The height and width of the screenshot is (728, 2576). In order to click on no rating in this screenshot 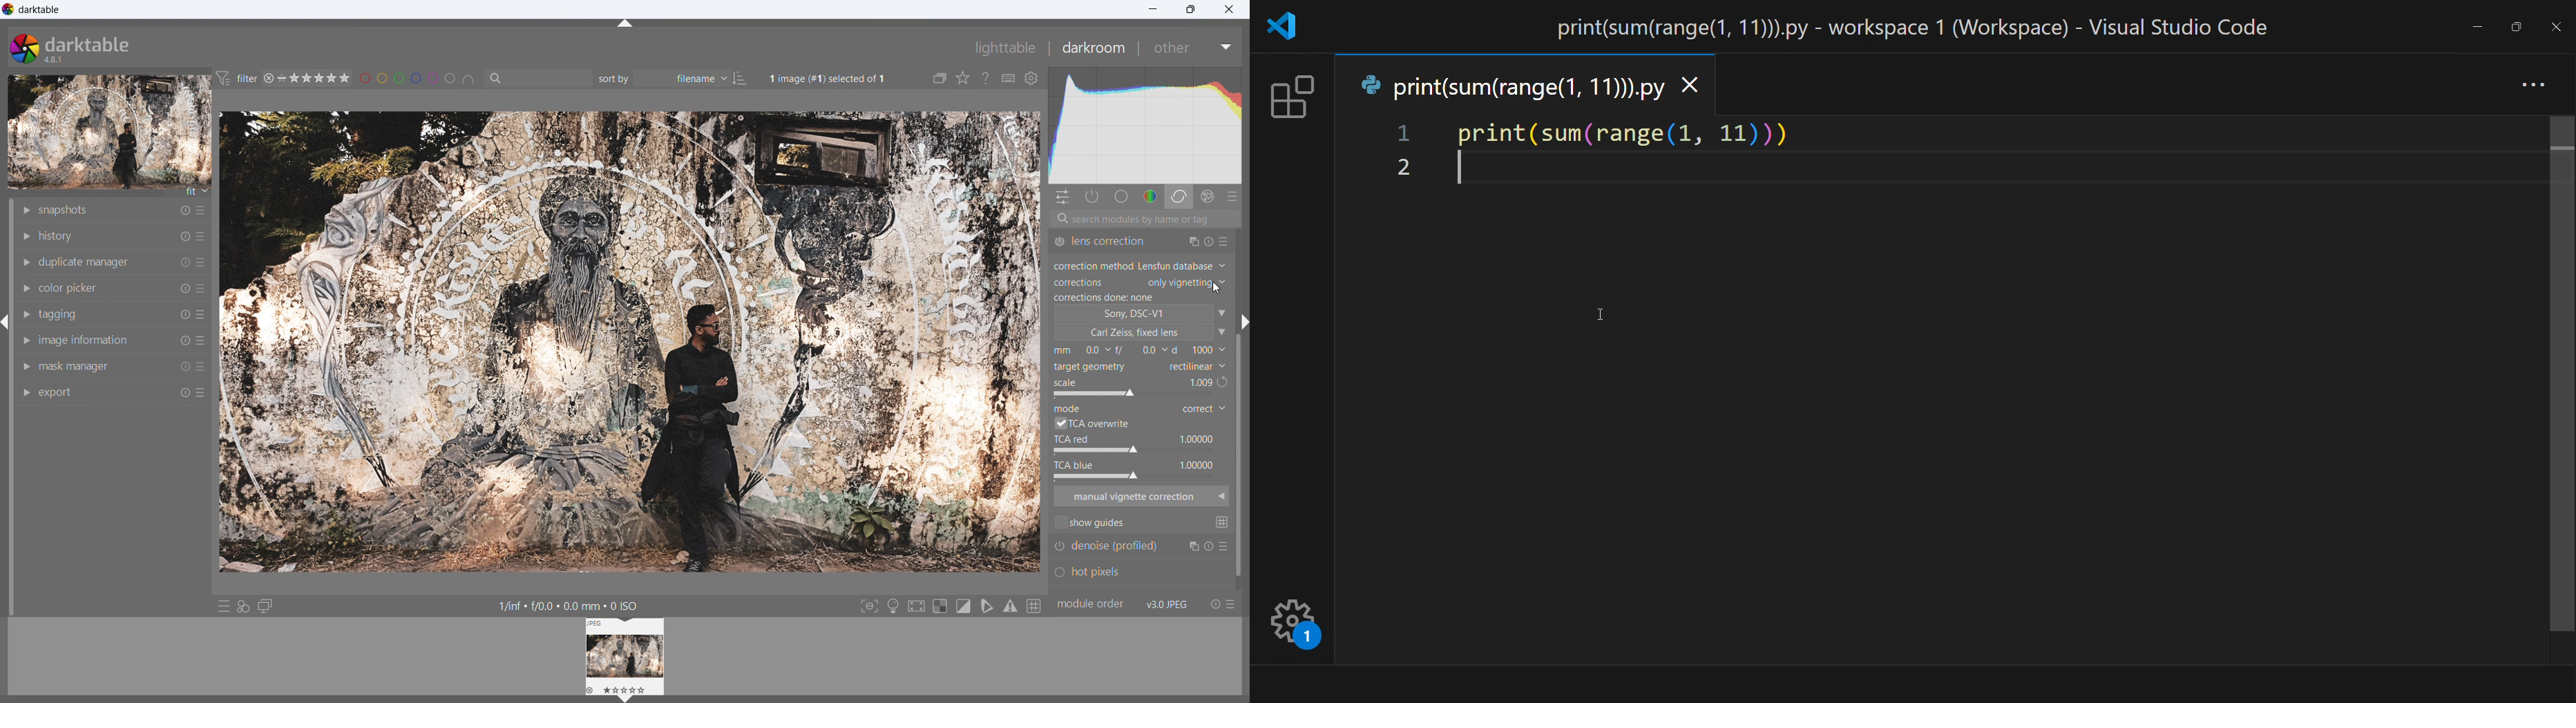, I will do `click(285, 79)`.